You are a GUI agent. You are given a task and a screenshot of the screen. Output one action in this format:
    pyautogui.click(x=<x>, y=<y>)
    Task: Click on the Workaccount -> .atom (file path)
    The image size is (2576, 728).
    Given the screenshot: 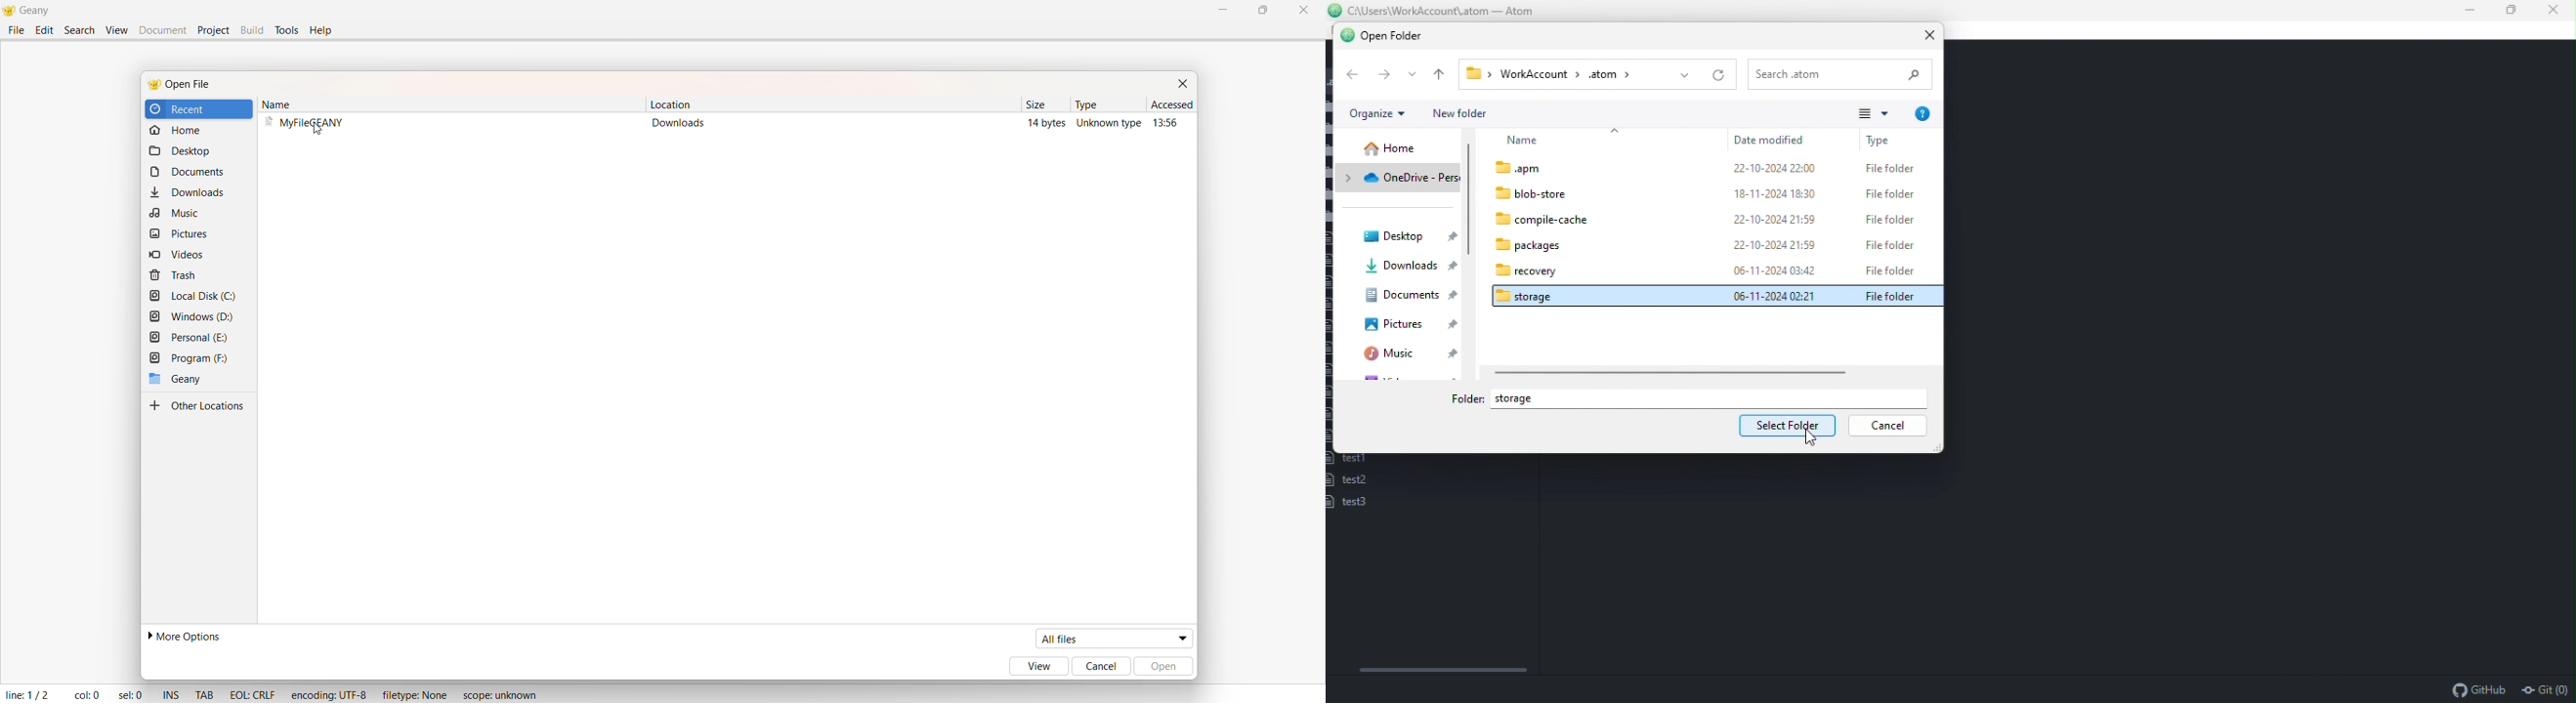 What is the action you would take?
    pyautogui.click(x=1599, y=74)
    